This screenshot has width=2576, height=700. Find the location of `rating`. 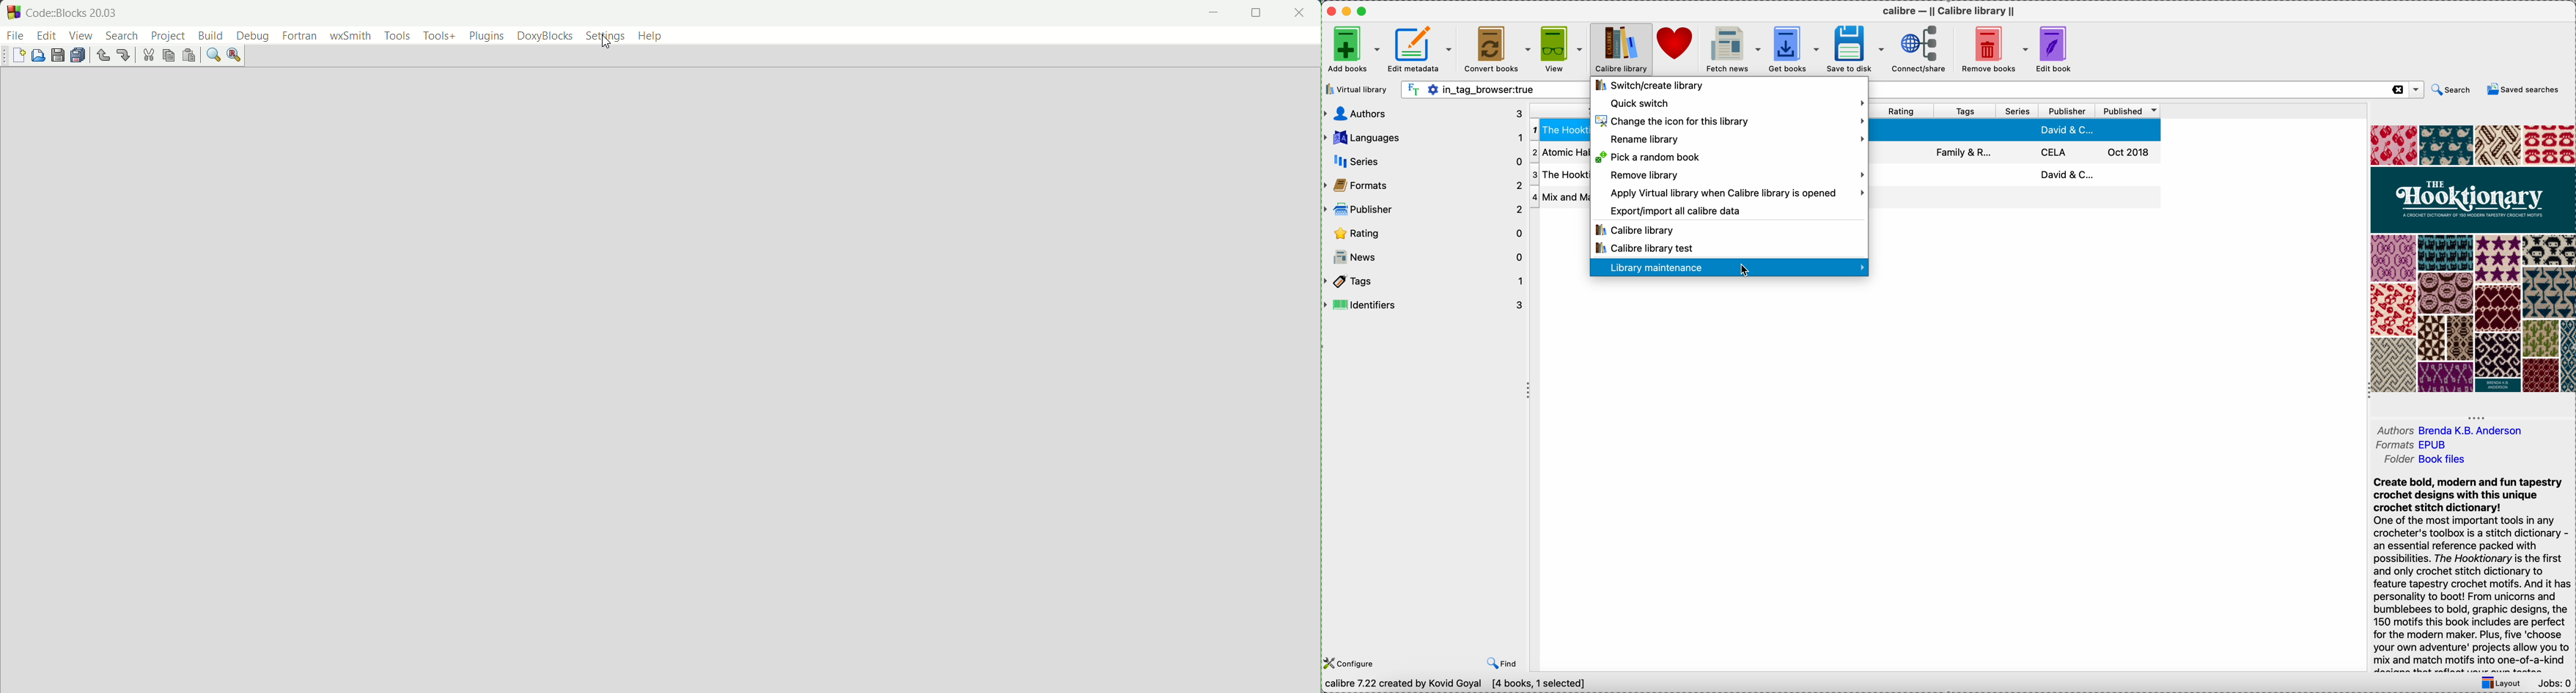

rating is located at coordinates (1903, 111).